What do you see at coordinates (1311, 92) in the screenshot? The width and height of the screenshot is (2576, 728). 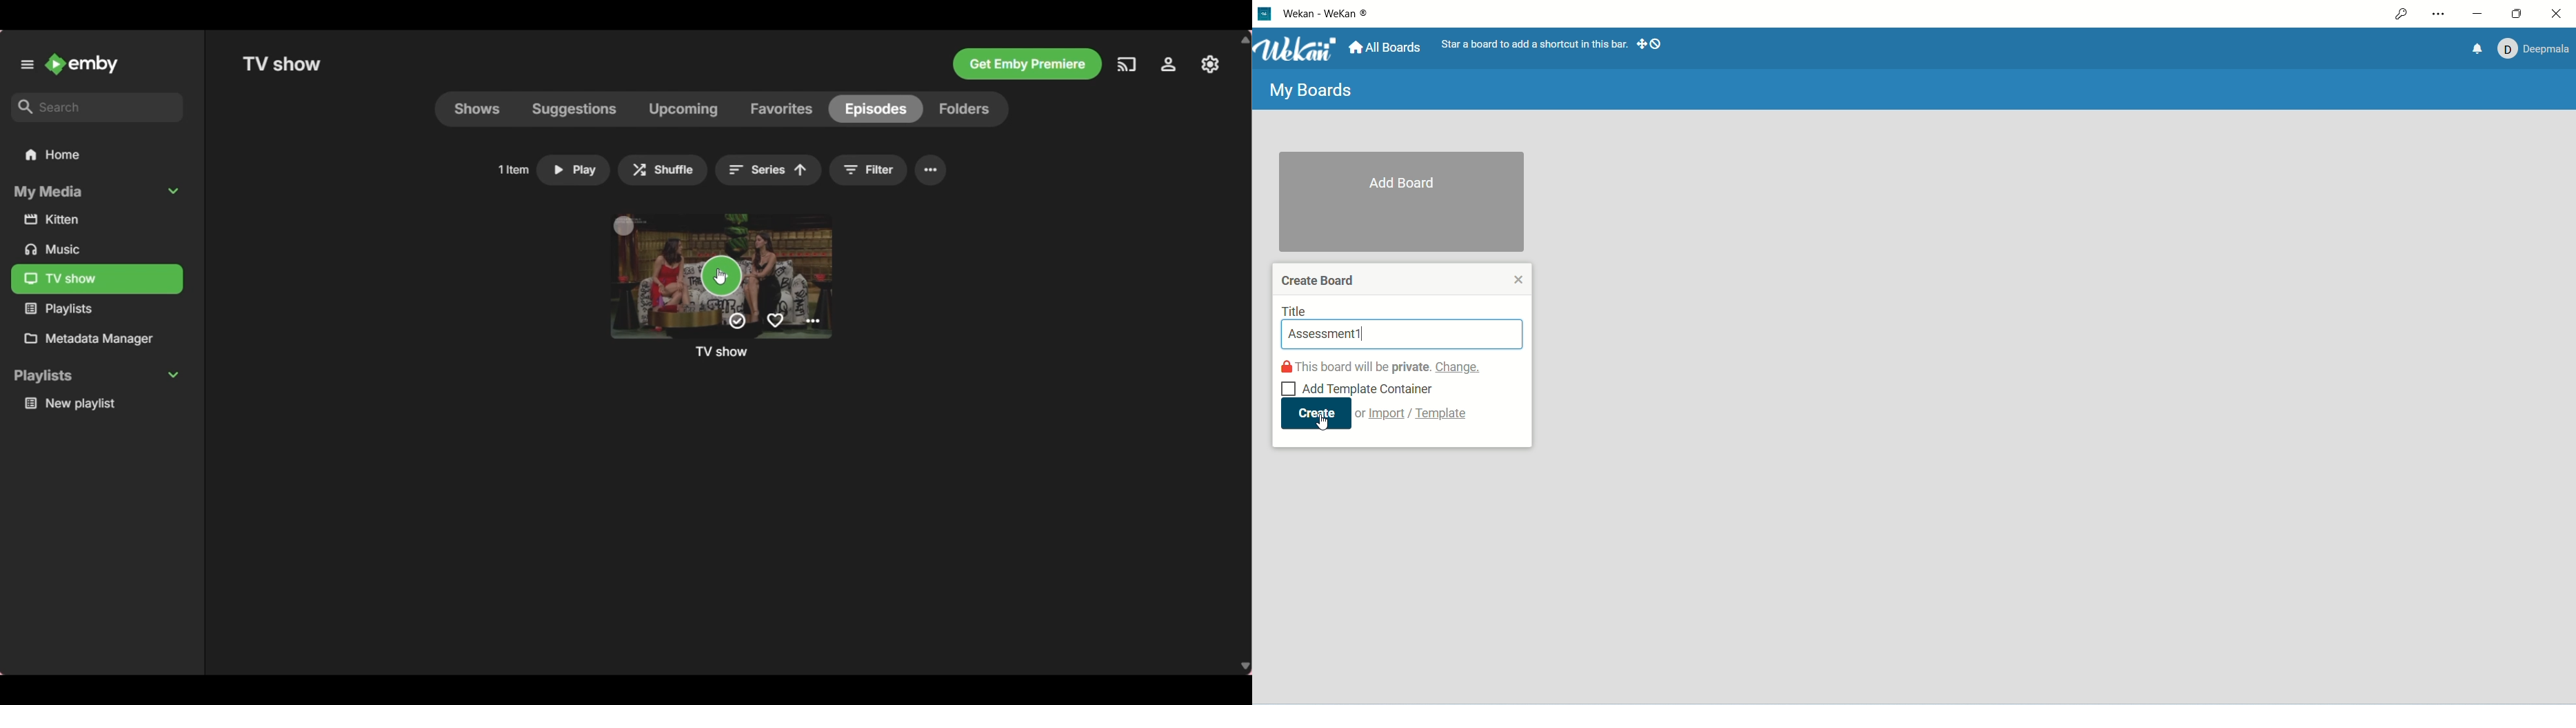 I see `My boards` at bounding box center [1311, 92].